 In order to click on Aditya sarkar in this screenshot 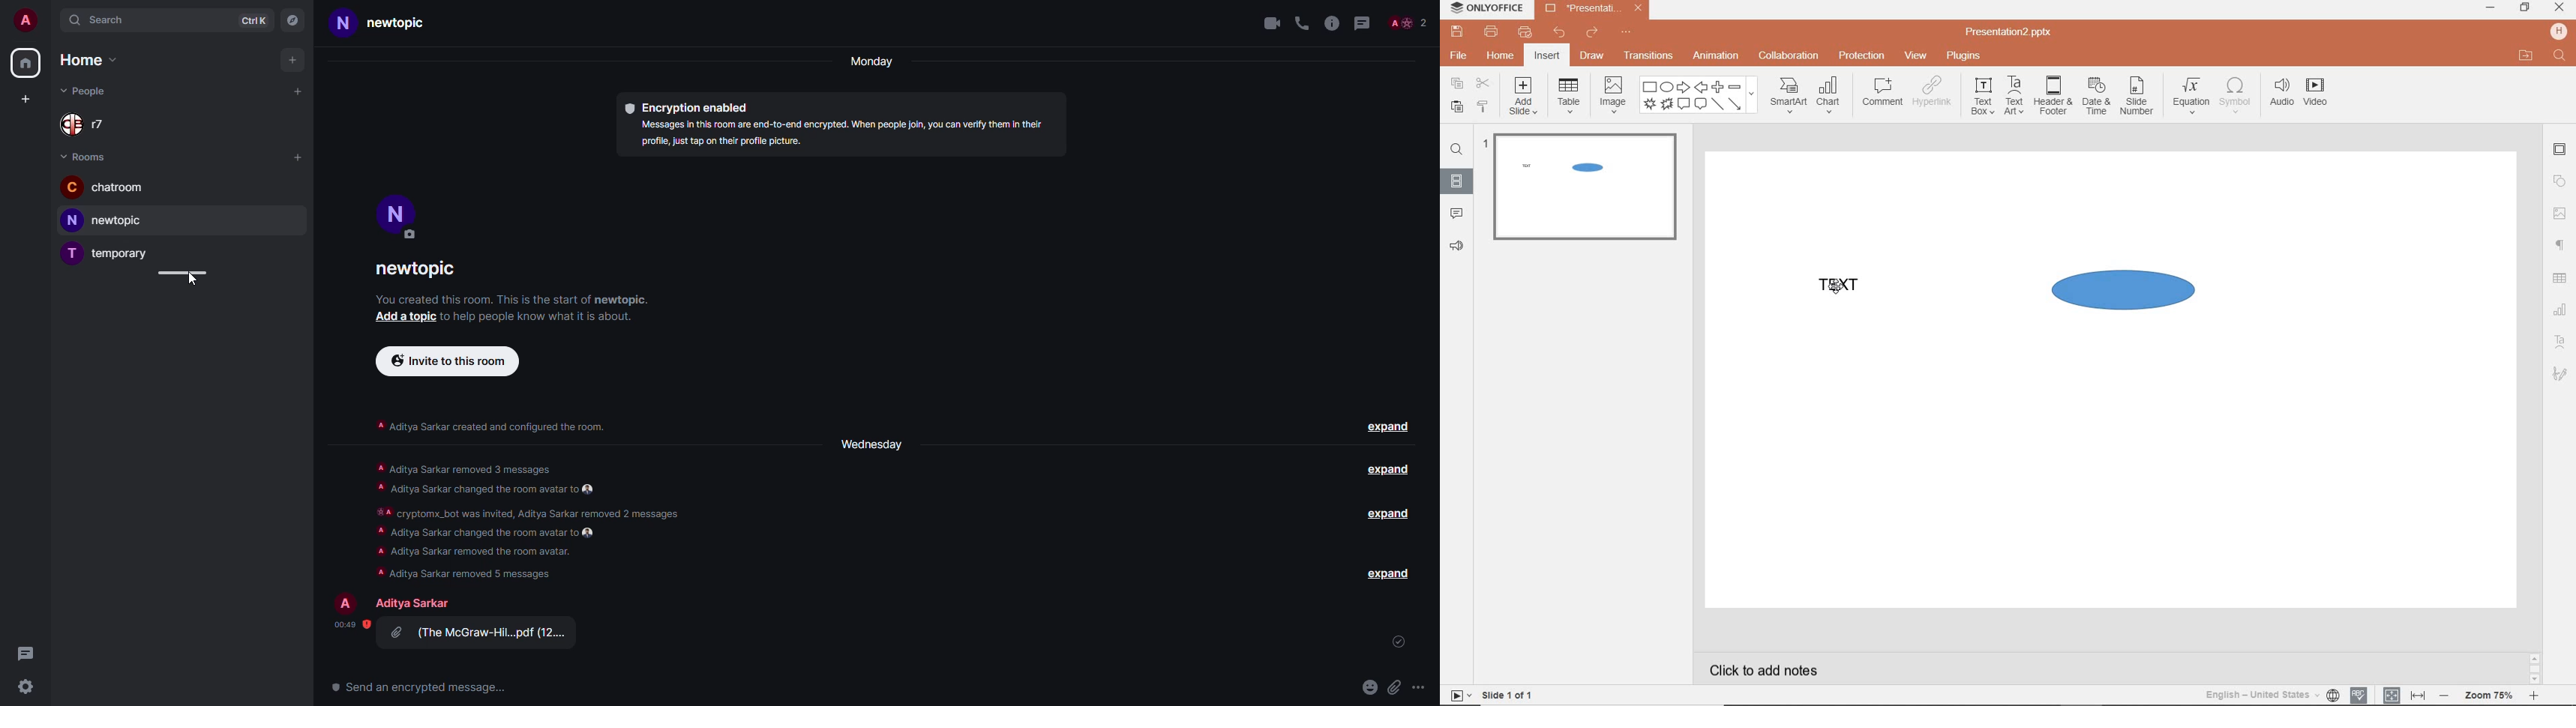, I will do `click(412, 603)`.